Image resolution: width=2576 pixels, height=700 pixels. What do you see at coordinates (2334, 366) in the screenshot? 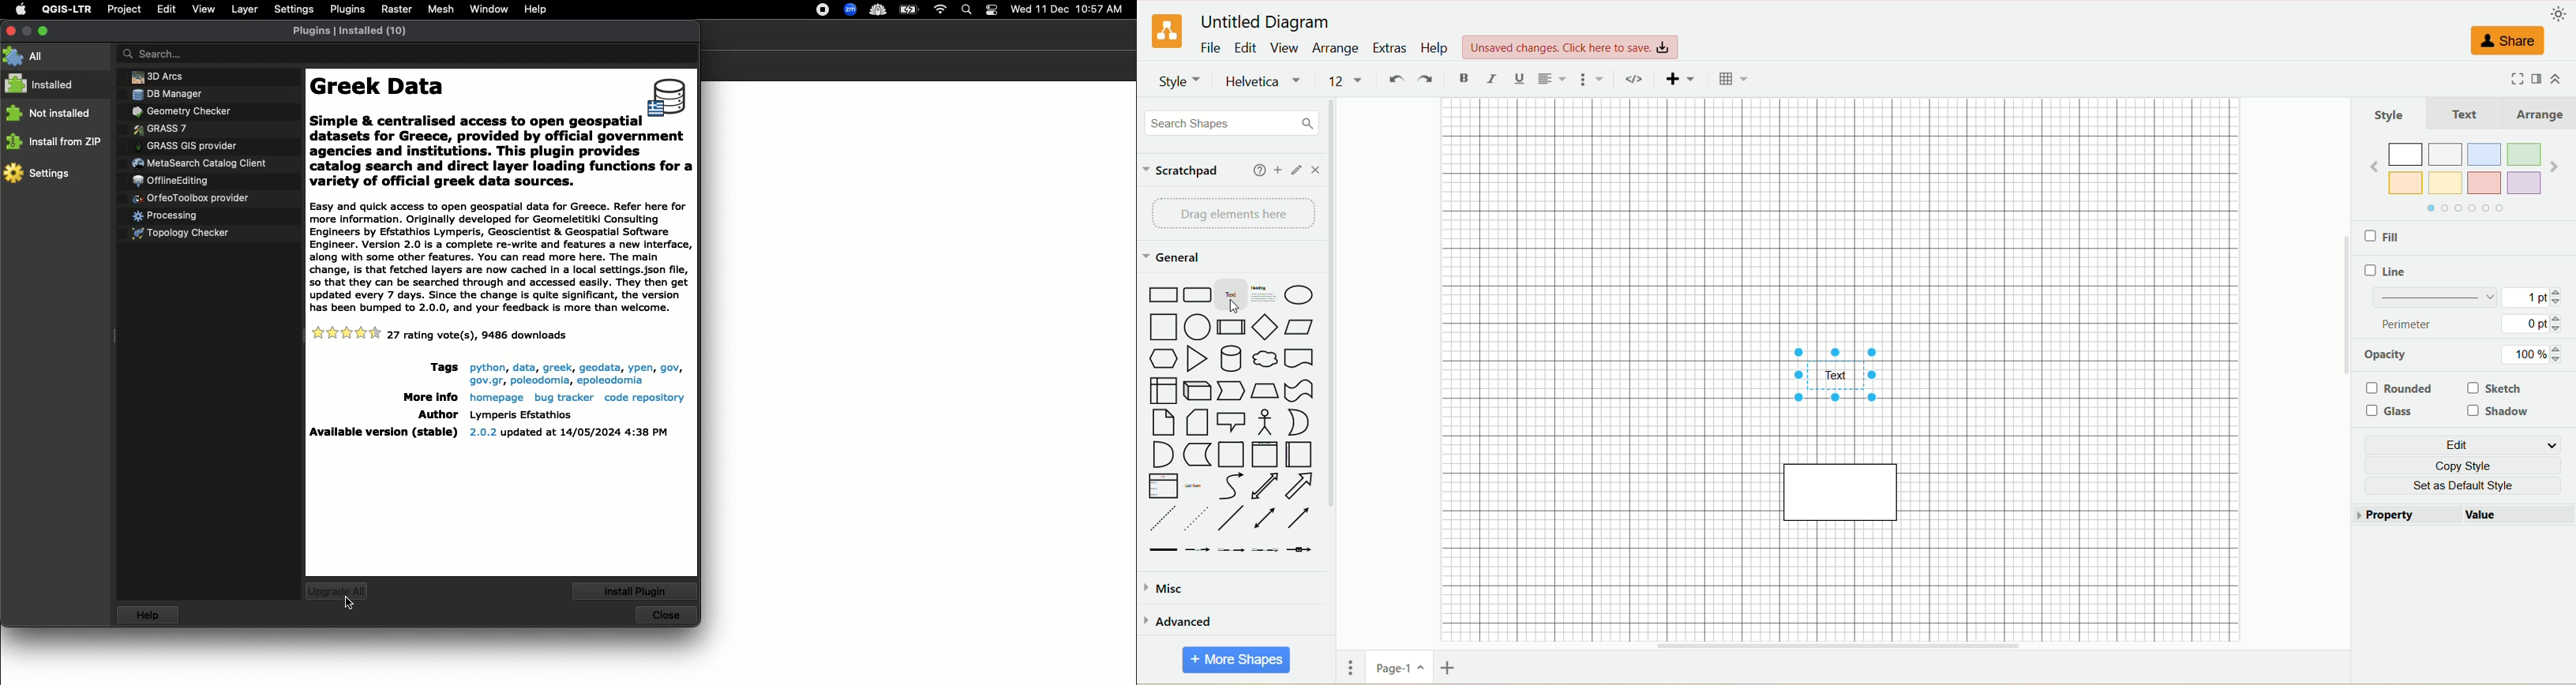
I see `vertical scroll bar` at bounding box center [2334, 366].